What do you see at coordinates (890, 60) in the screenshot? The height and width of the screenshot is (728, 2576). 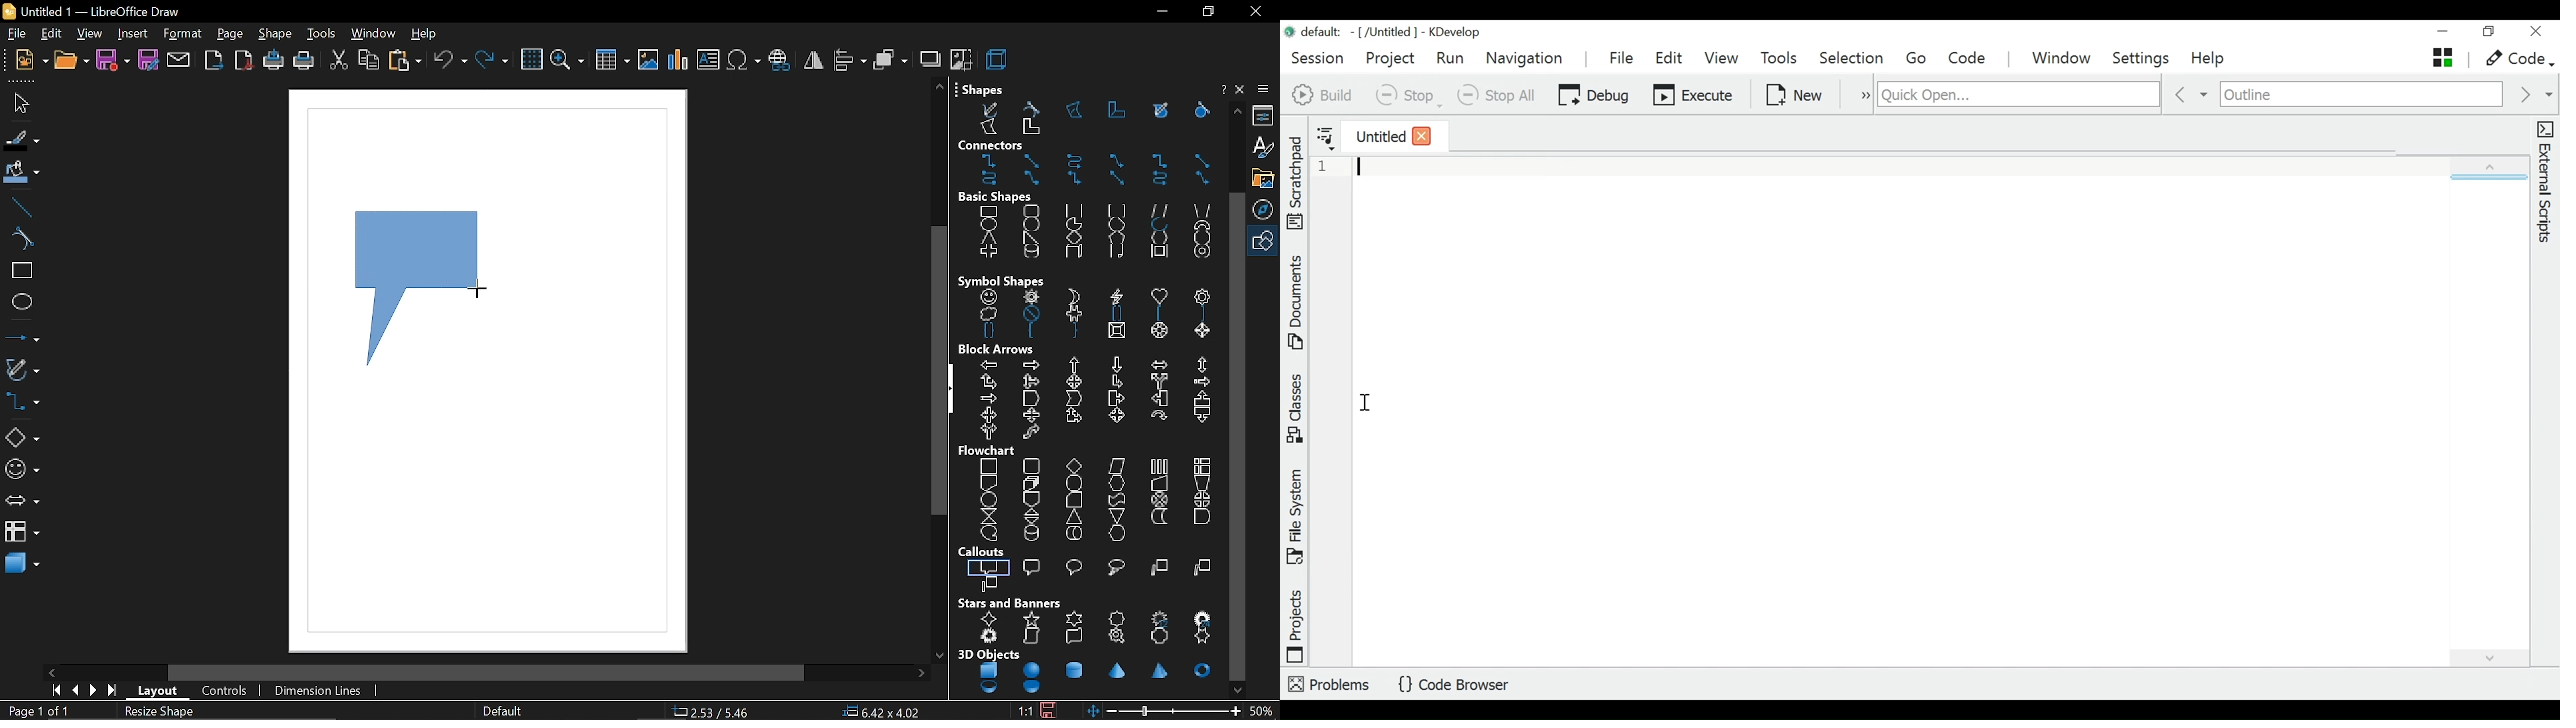 I see `arrange` at bounding box center [890, 60].